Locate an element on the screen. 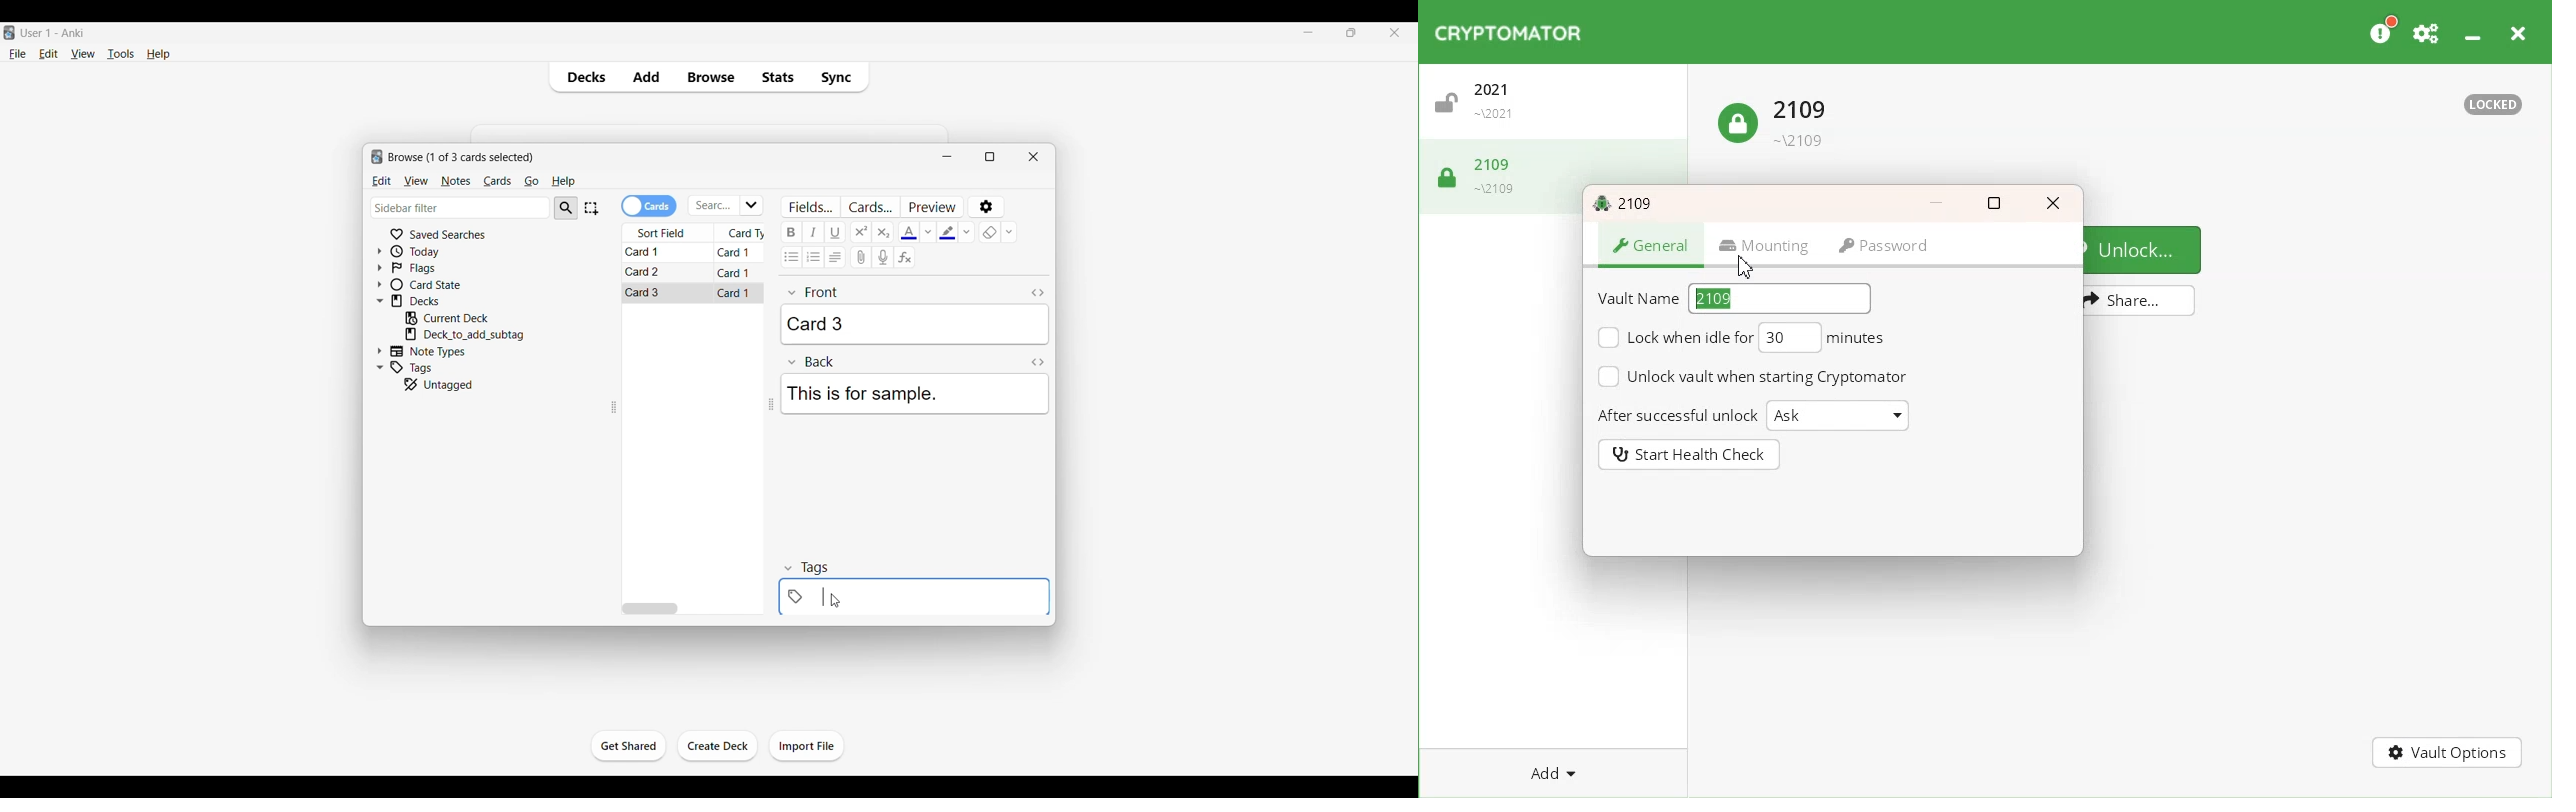 The height and width of the screenshot is (812, 2576). Select is located at coordinates (591, 208).